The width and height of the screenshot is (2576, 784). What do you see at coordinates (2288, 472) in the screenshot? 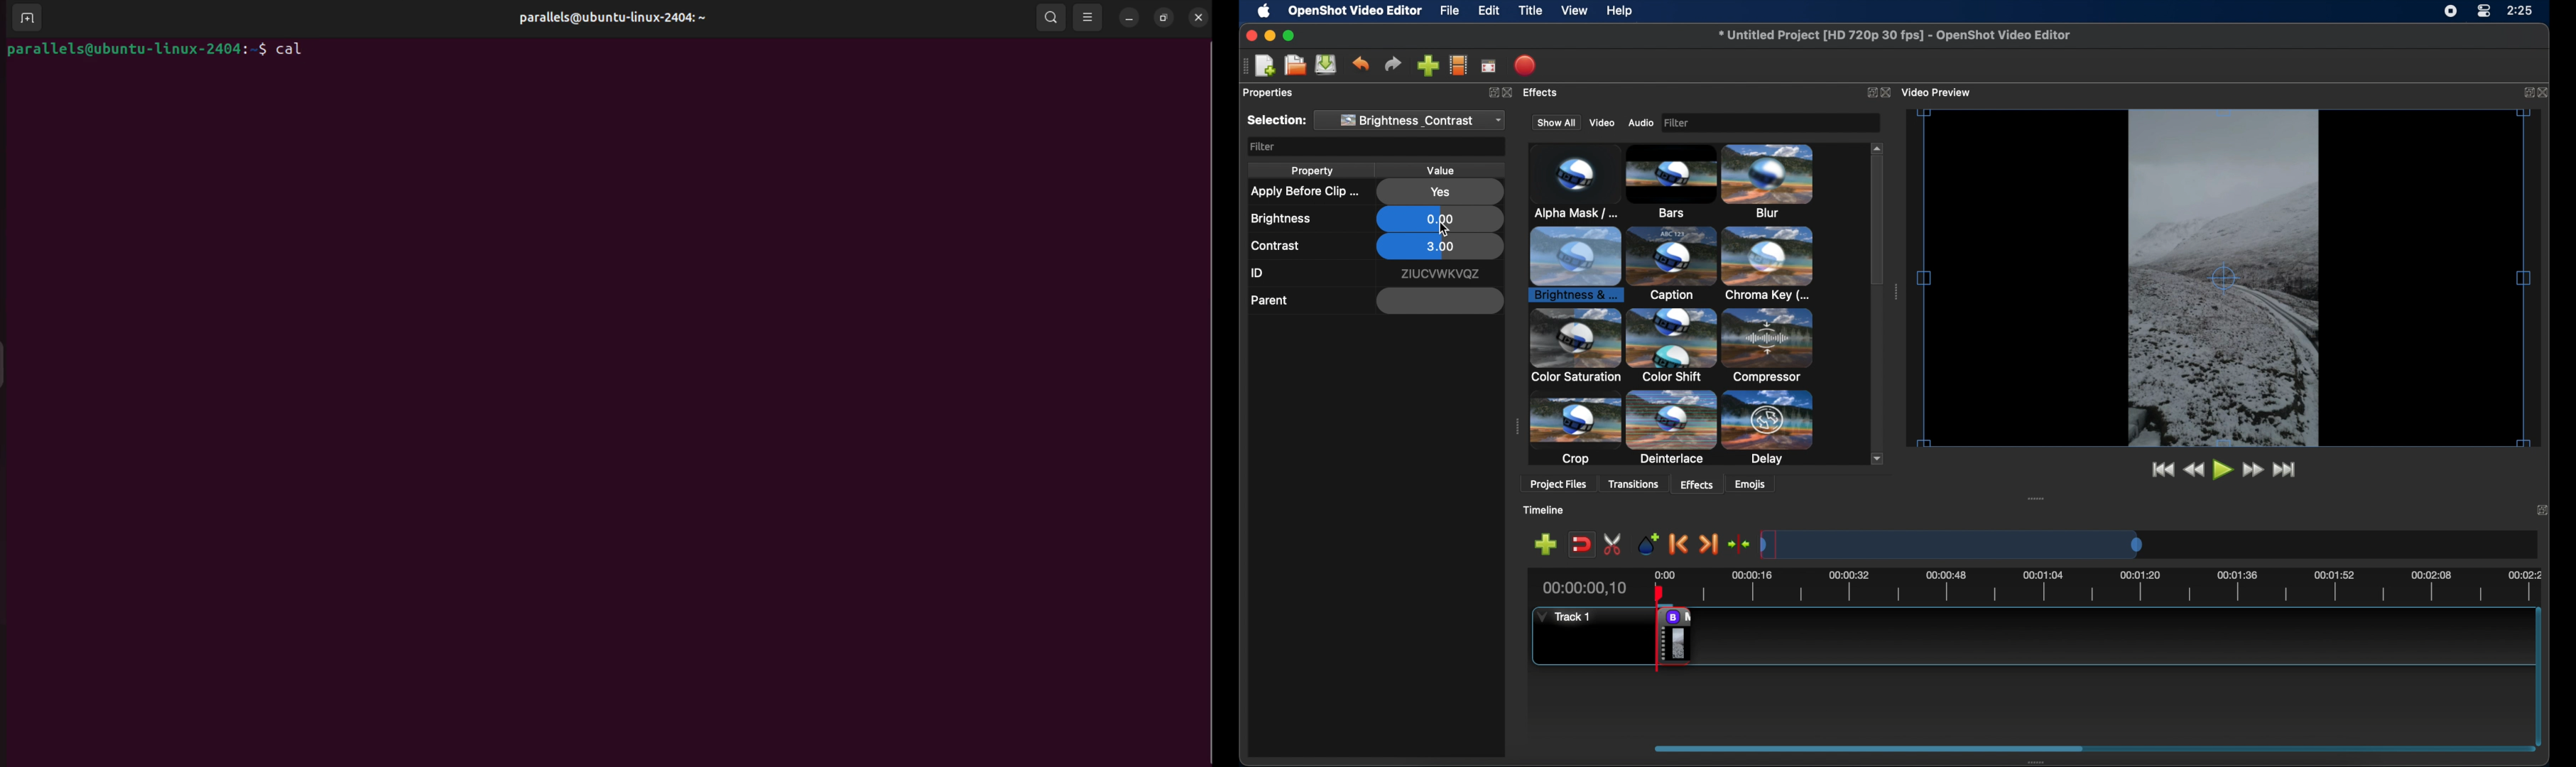
I see `jump to end` at bounding box center [2288, 472].